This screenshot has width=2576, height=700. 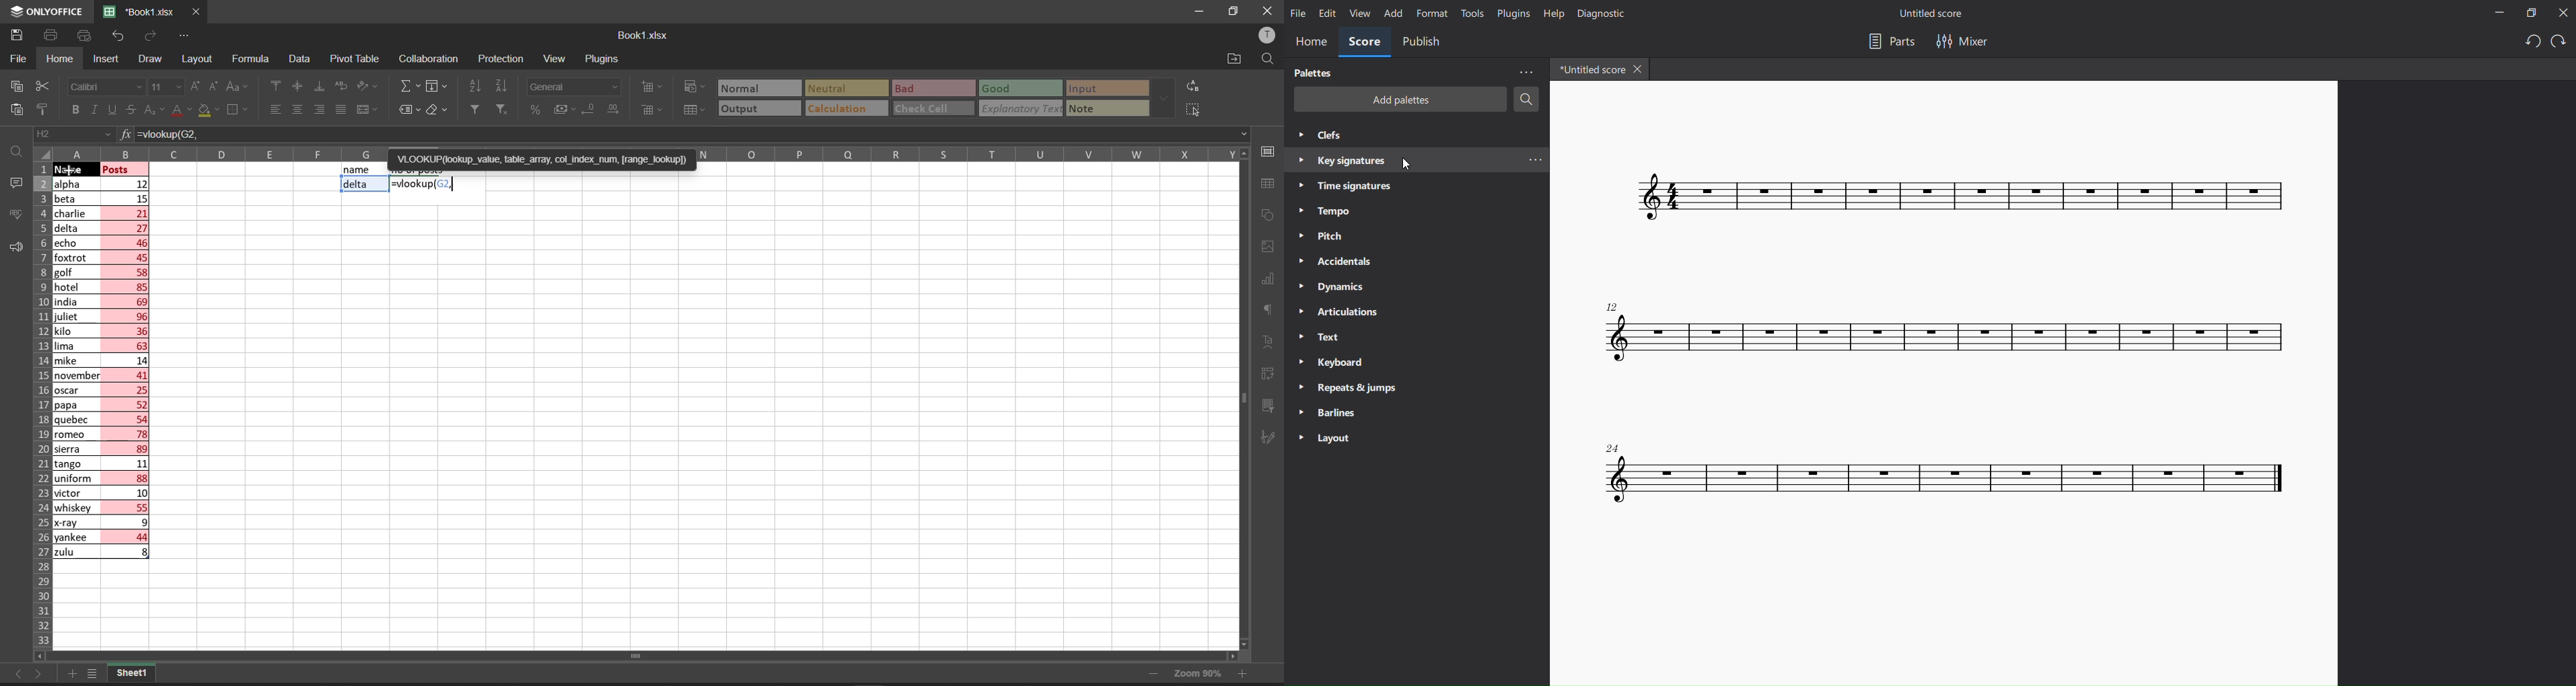 I want to click on pivot table, so click(x=355, y=57).